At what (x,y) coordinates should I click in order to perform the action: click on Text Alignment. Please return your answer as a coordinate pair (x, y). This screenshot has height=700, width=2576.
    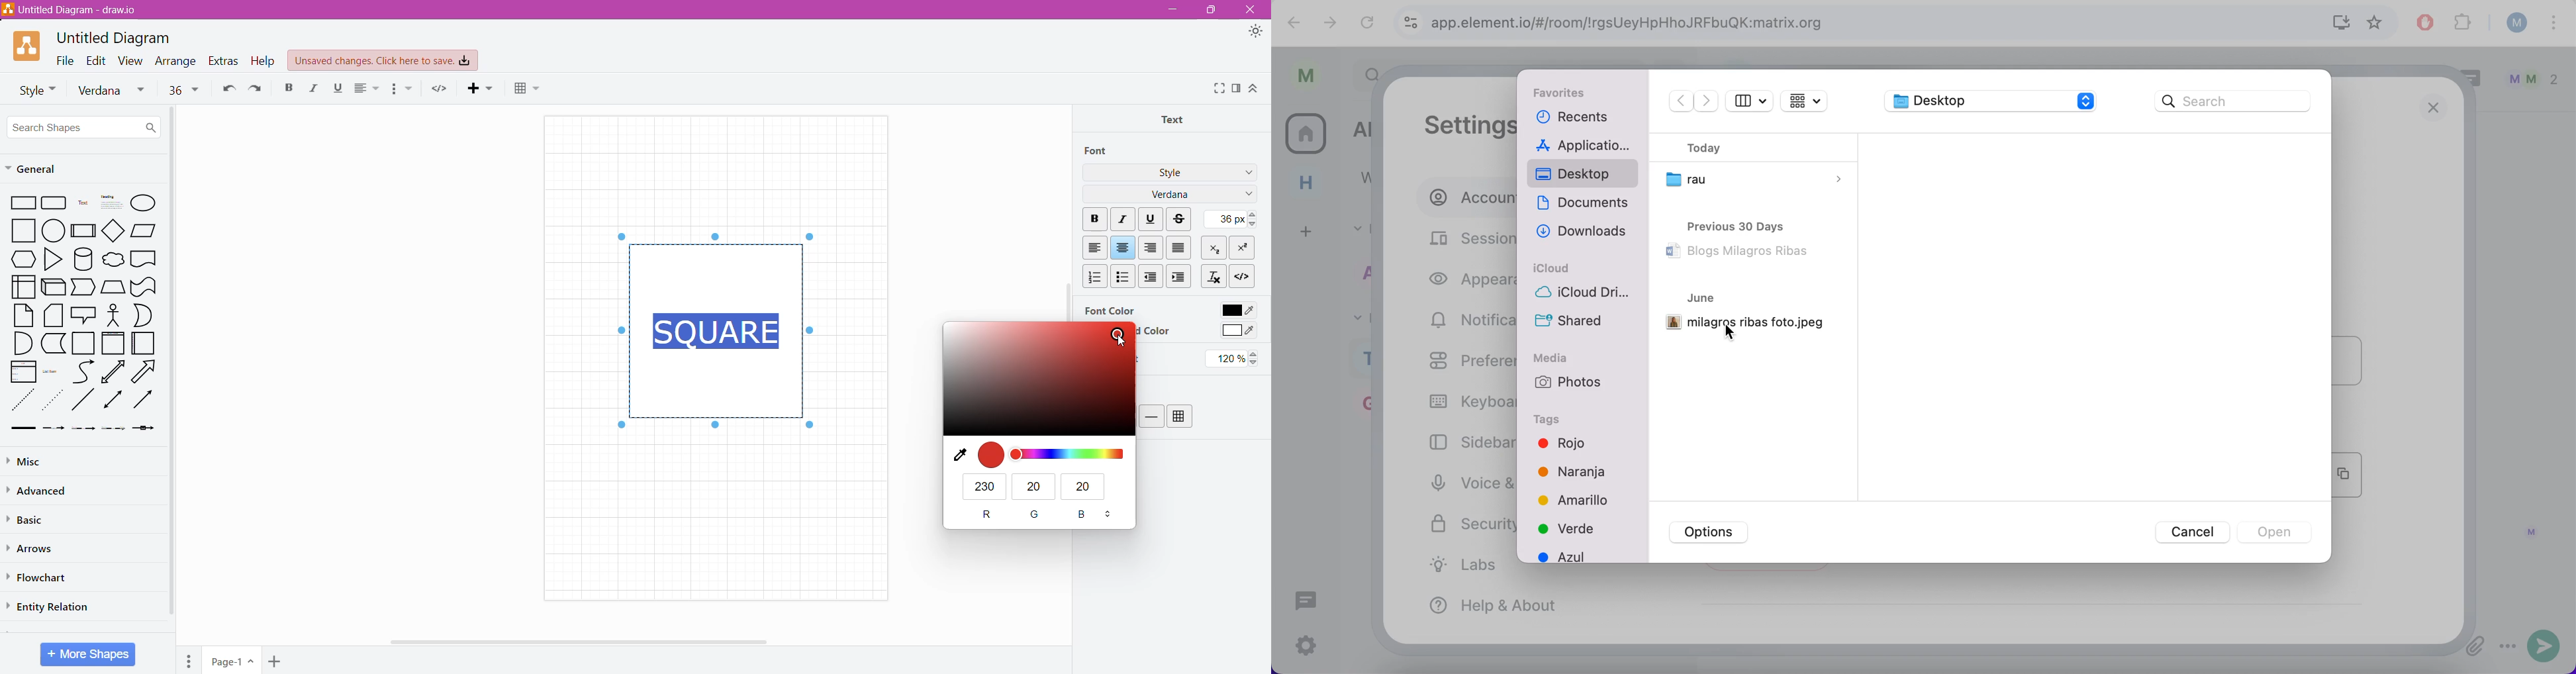
    Looking at the image, I should click on (369, 88).